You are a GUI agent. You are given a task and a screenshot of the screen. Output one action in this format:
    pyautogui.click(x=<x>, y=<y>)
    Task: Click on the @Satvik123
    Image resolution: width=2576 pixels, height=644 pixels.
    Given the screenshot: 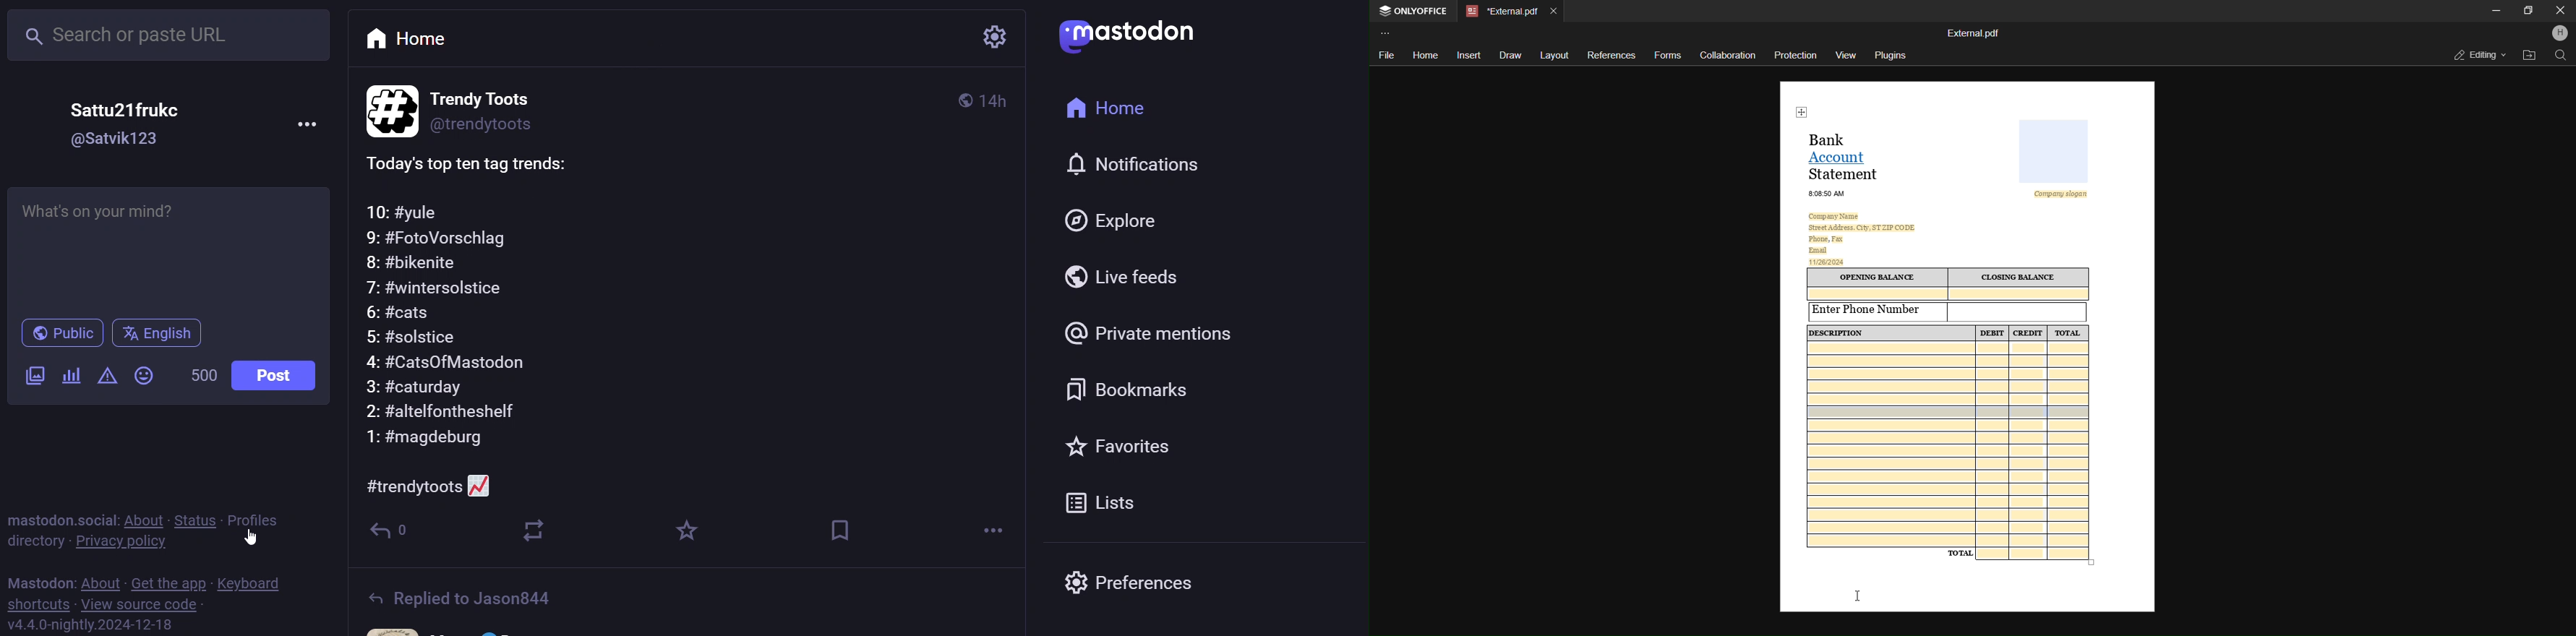 What is the action you would take?
    pyautogui.click(x=116, y=139)
    